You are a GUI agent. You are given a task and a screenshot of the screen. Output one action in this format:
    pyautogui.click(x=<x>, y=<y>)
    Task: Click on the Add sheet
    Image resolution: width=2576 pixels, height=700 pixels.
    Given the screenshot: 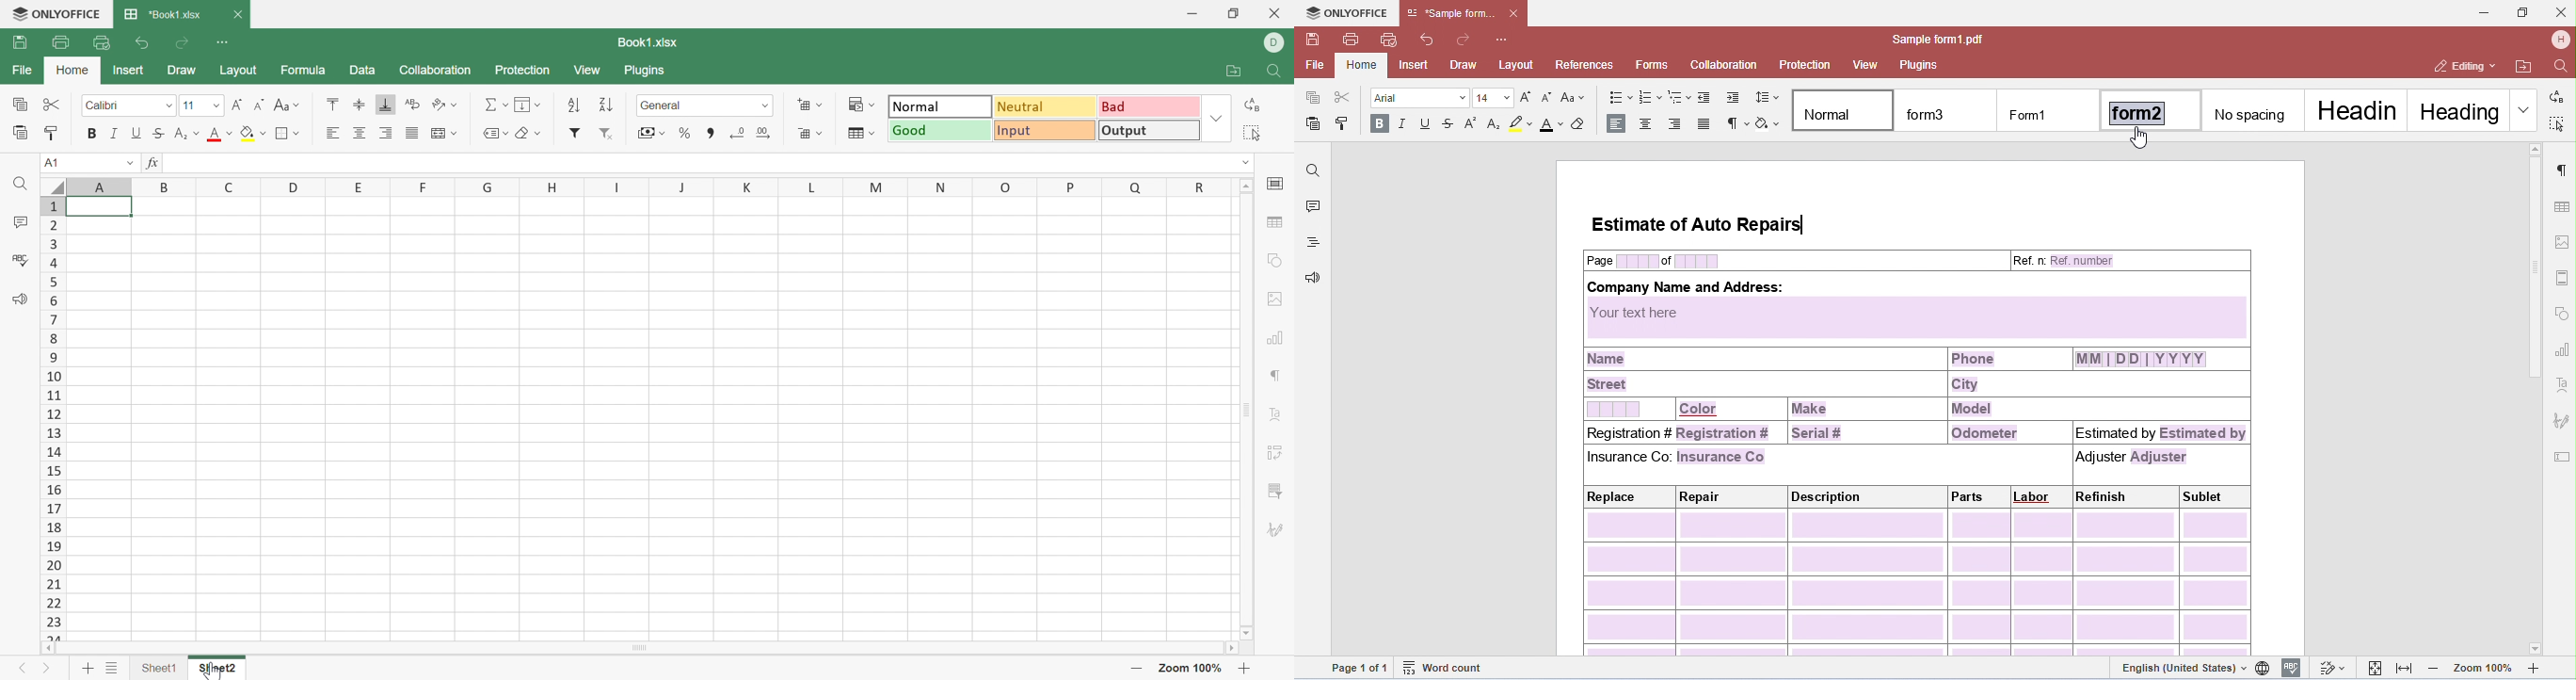 What is the action you would take?
    pyautogui.click(x=88, y=667)
    